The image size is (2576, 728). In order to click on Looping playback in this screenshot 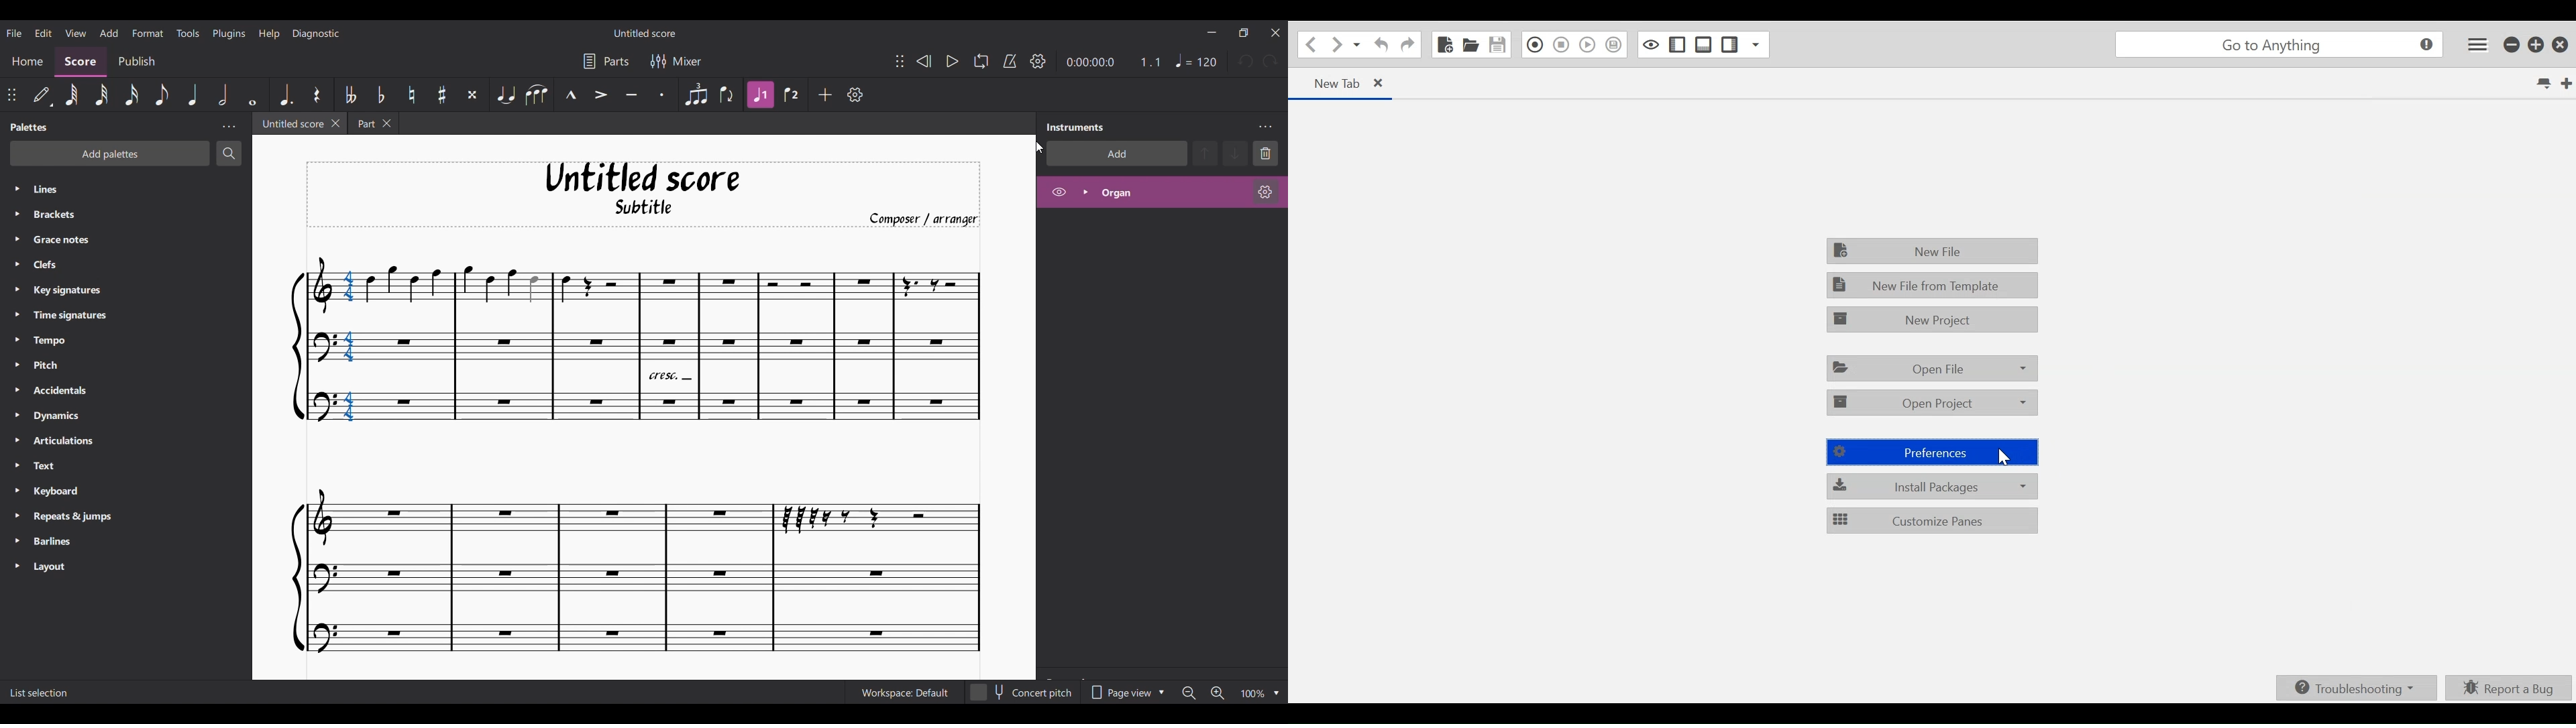, I will do `click(981, 61)`.